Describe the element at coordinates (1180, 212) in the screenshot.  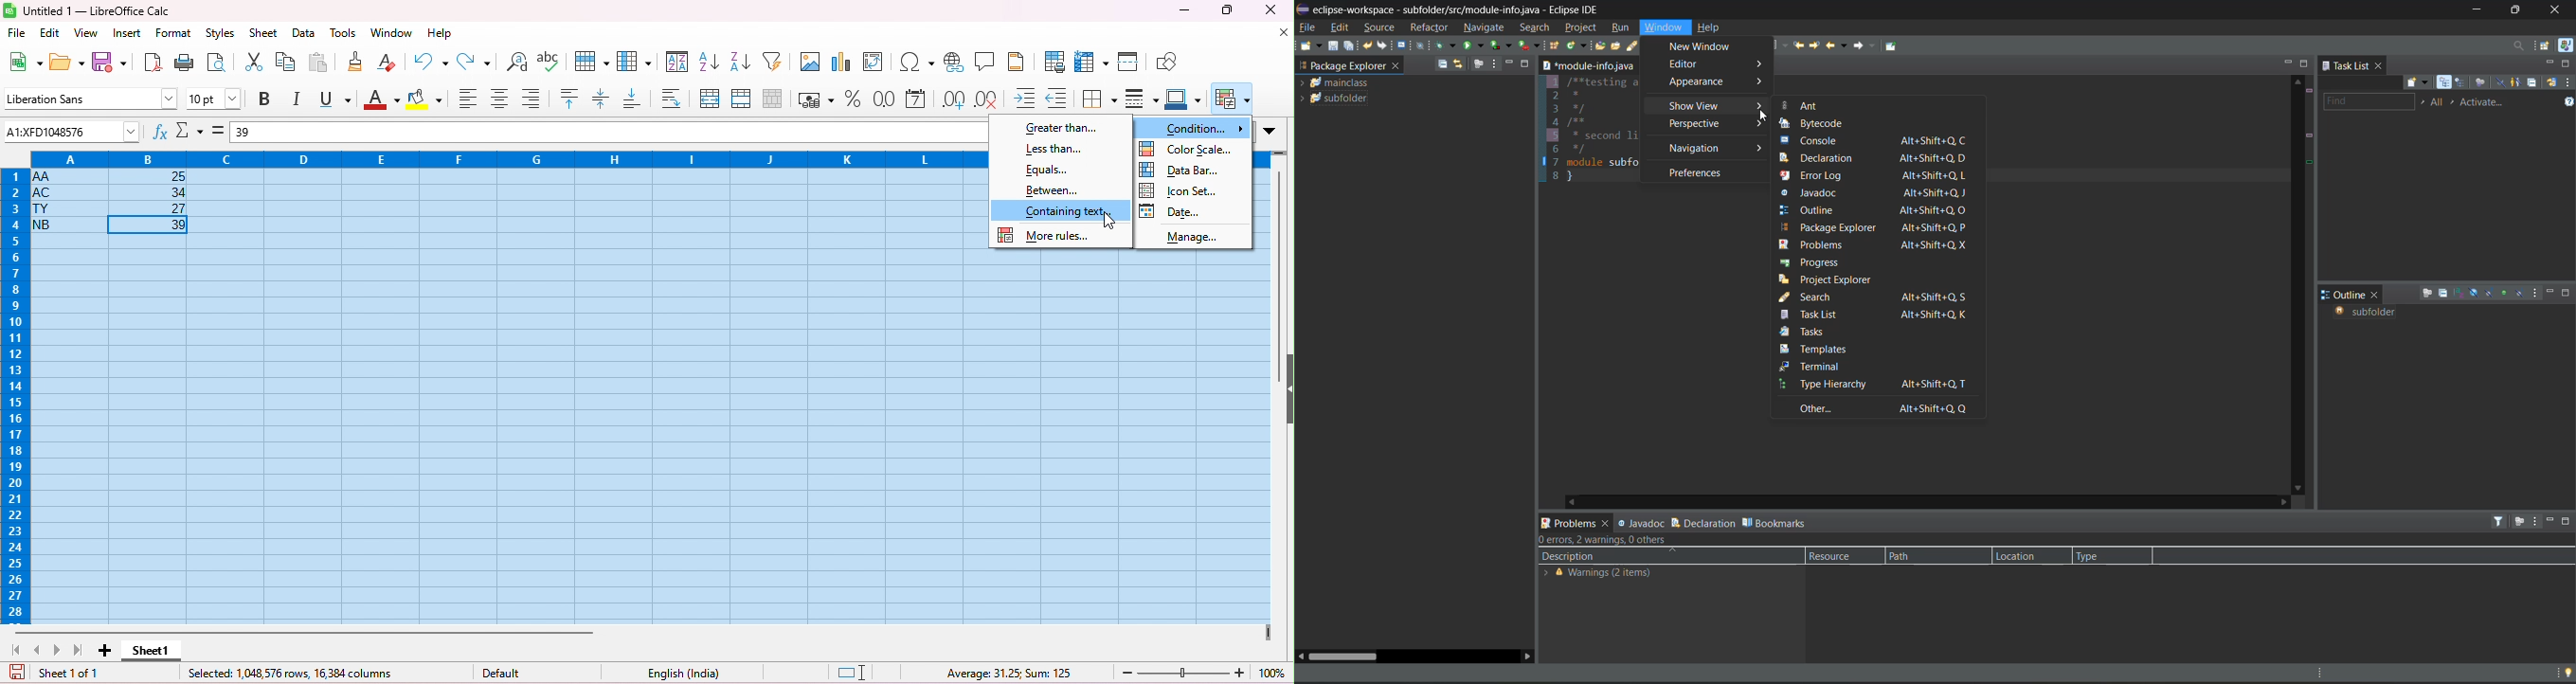
I see `date` at that location.